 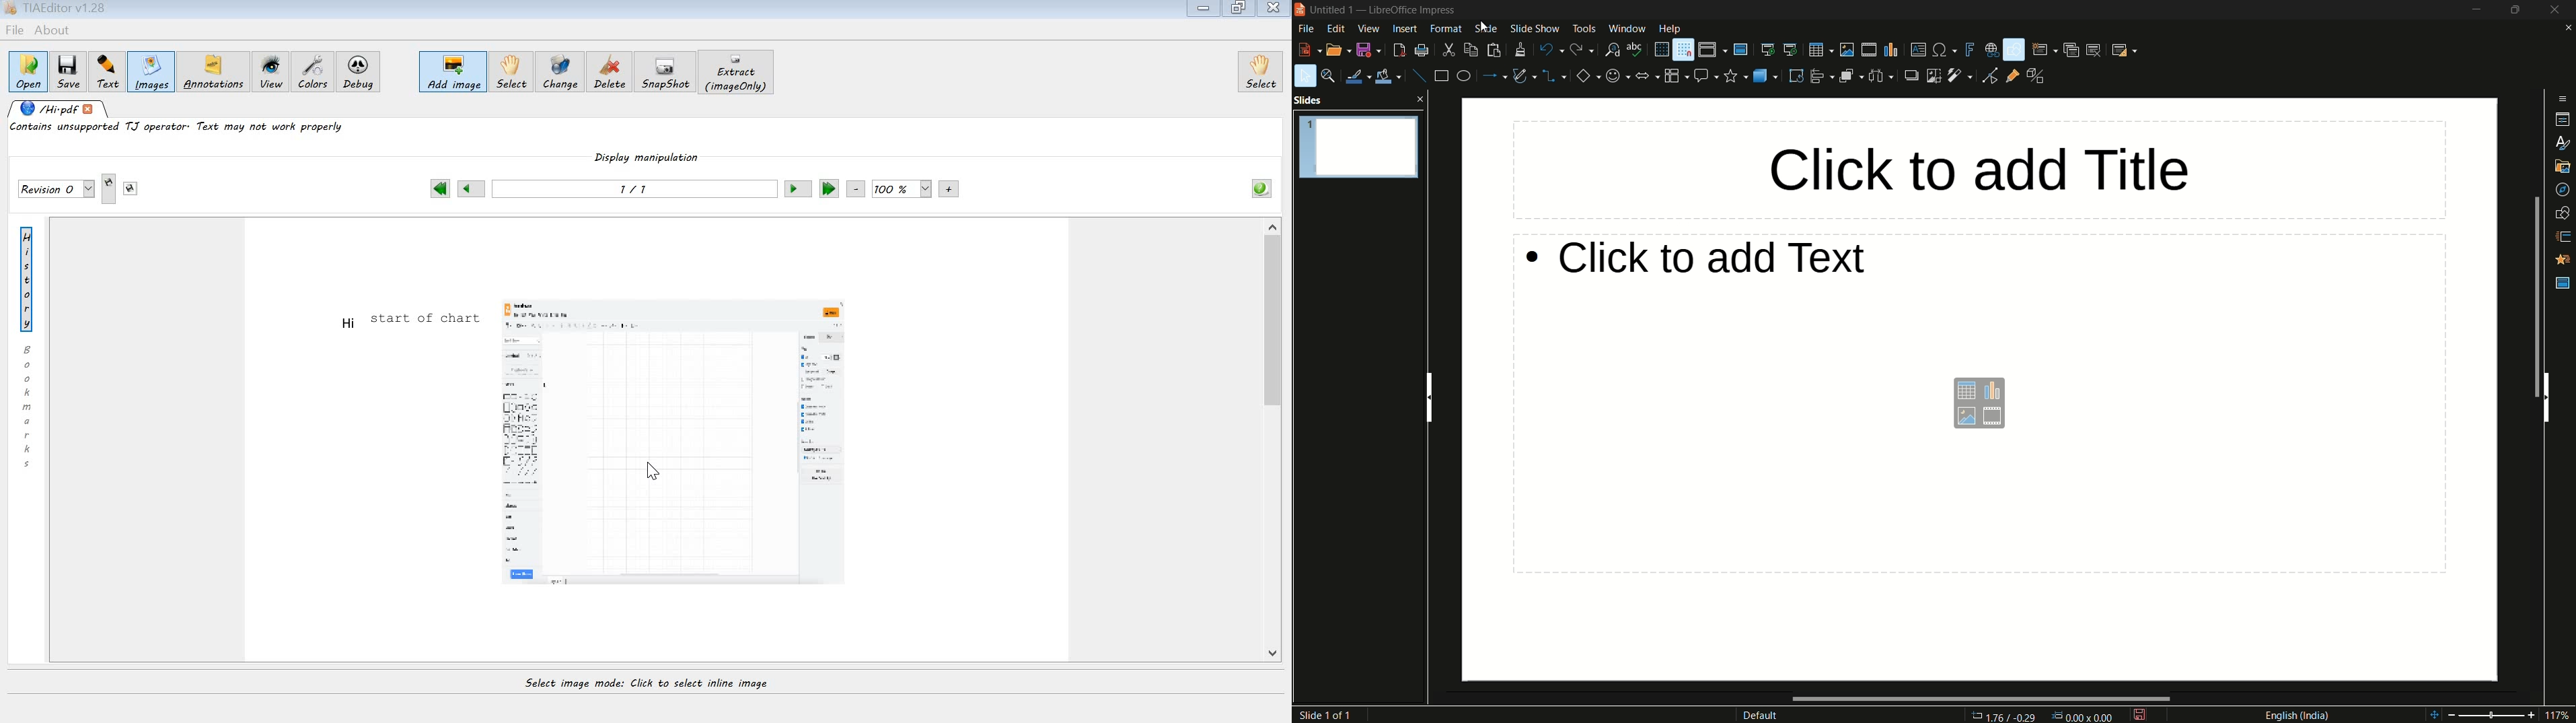 What do you see at coordinates (1766, 76) in the screenshot?
I see `3d objects` at bounding box center [1766, 76].